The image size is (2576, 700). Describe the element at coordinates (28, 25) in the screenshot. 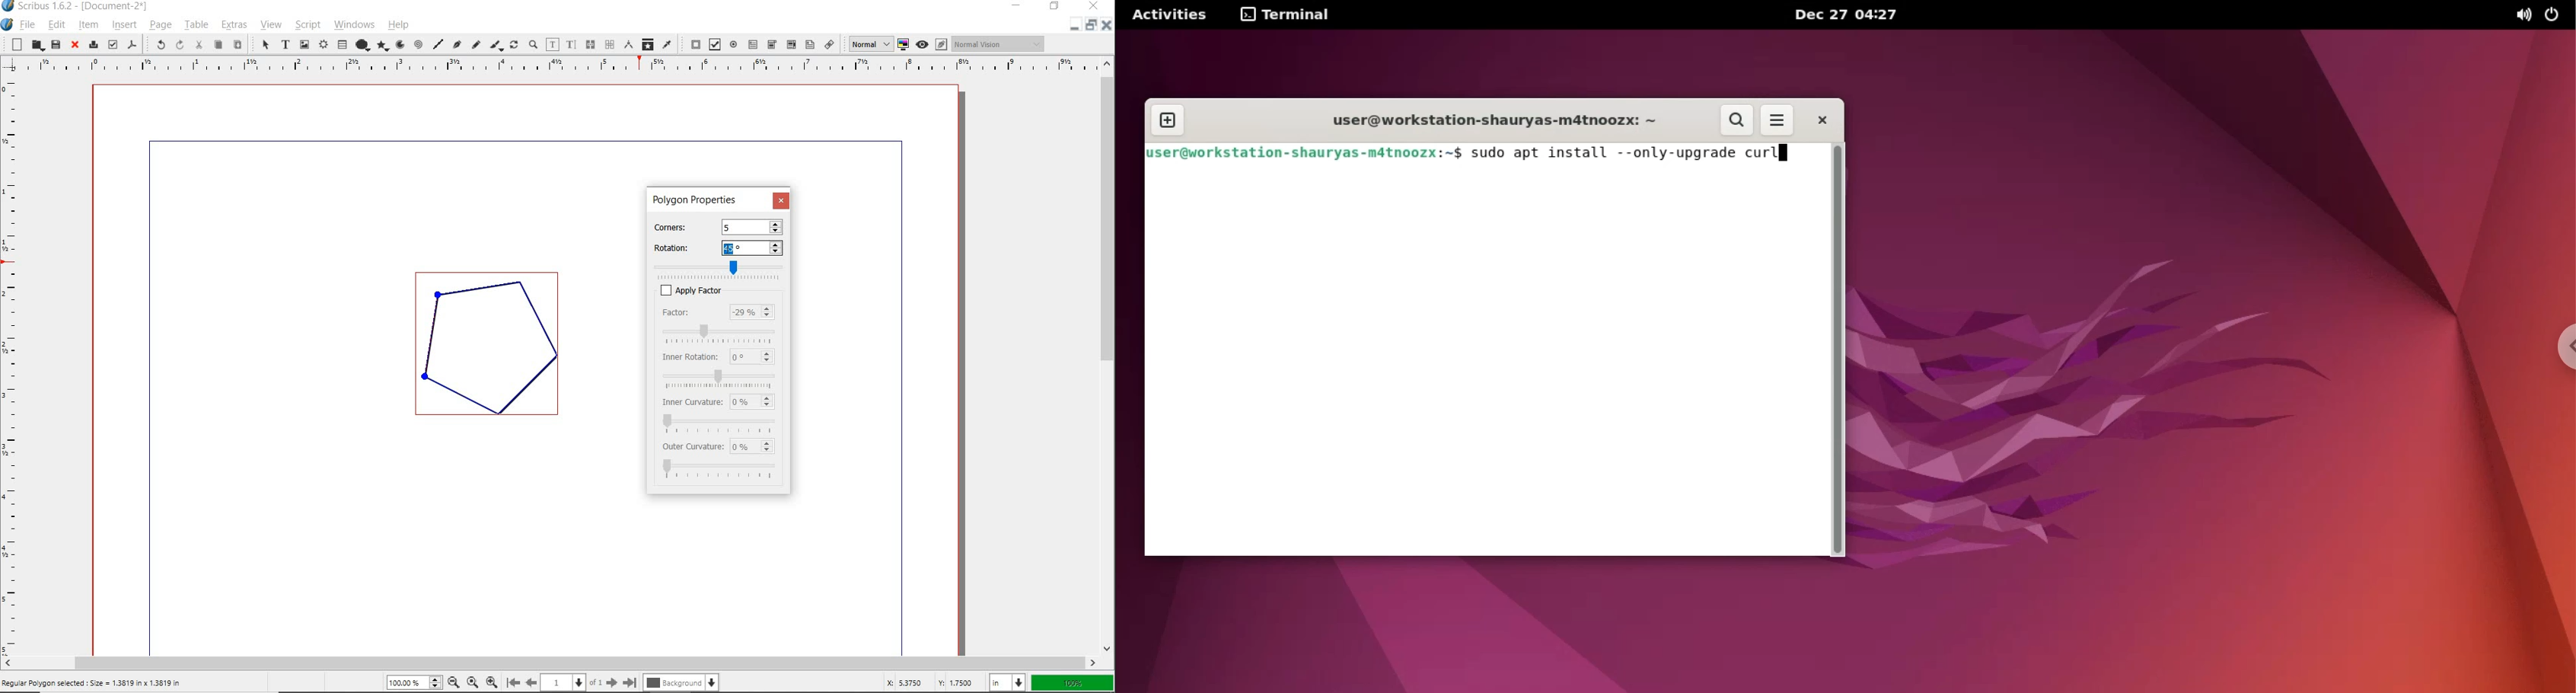

I see `file` at that location.